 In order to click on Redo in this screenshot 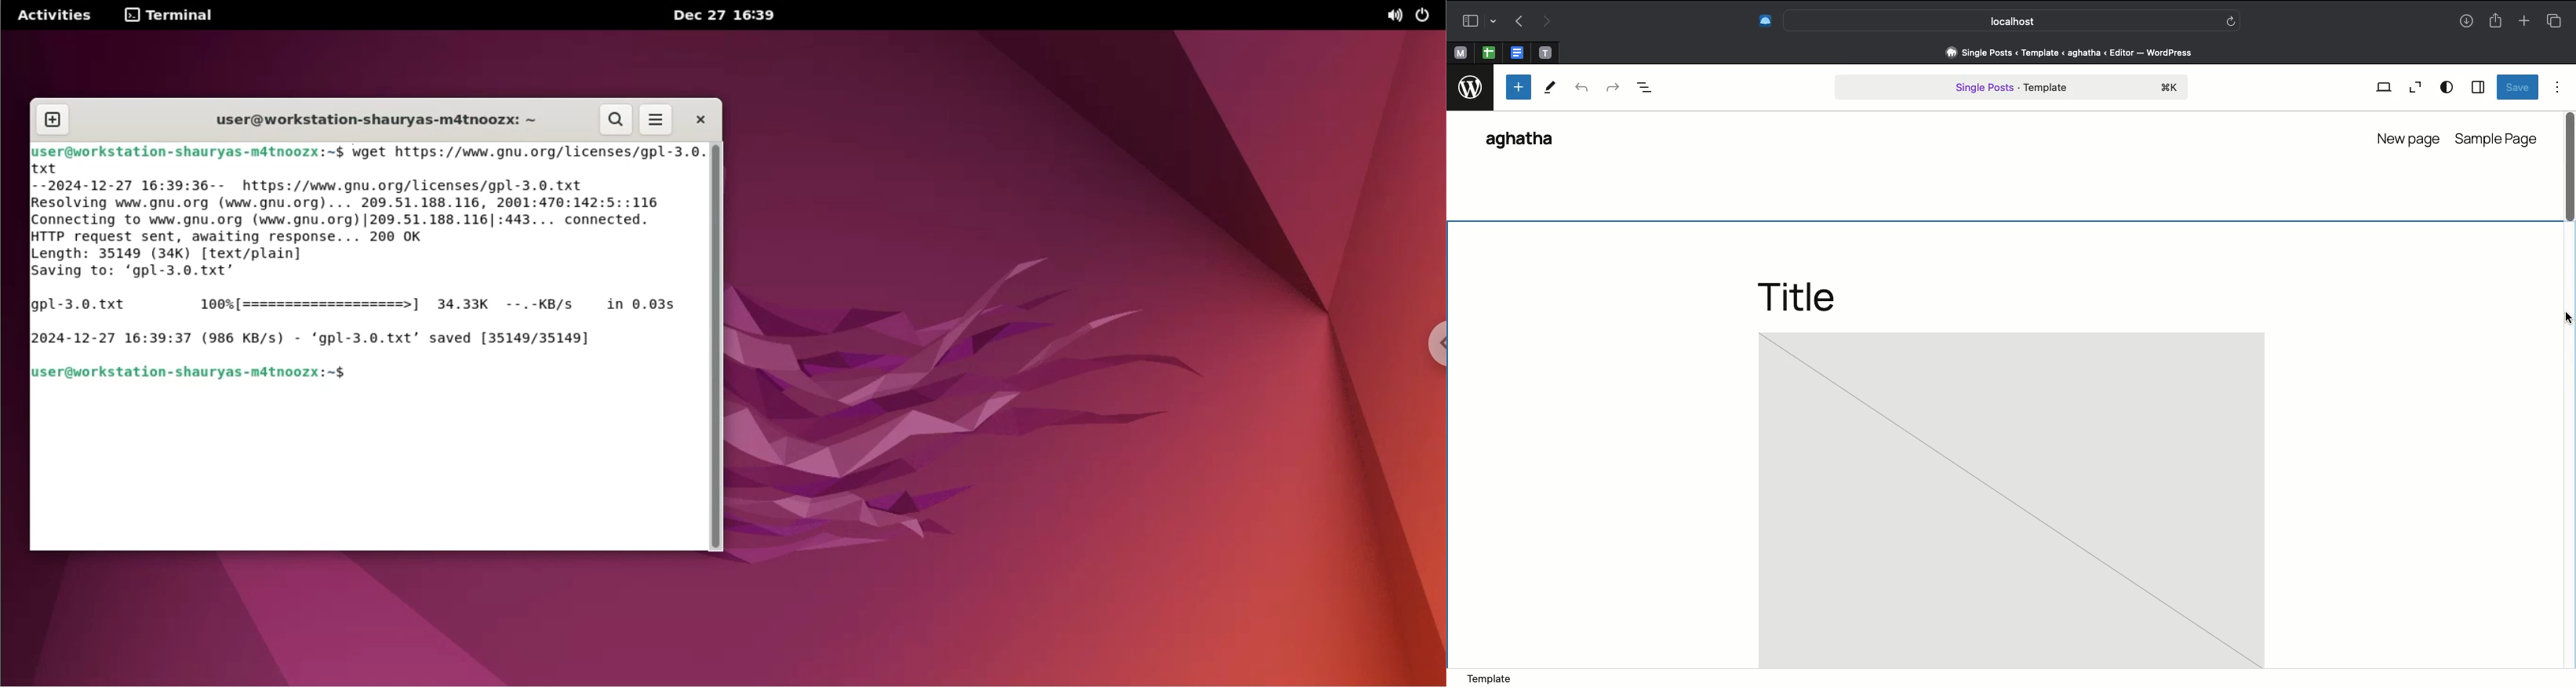, I will do `click(1611, 86)`.